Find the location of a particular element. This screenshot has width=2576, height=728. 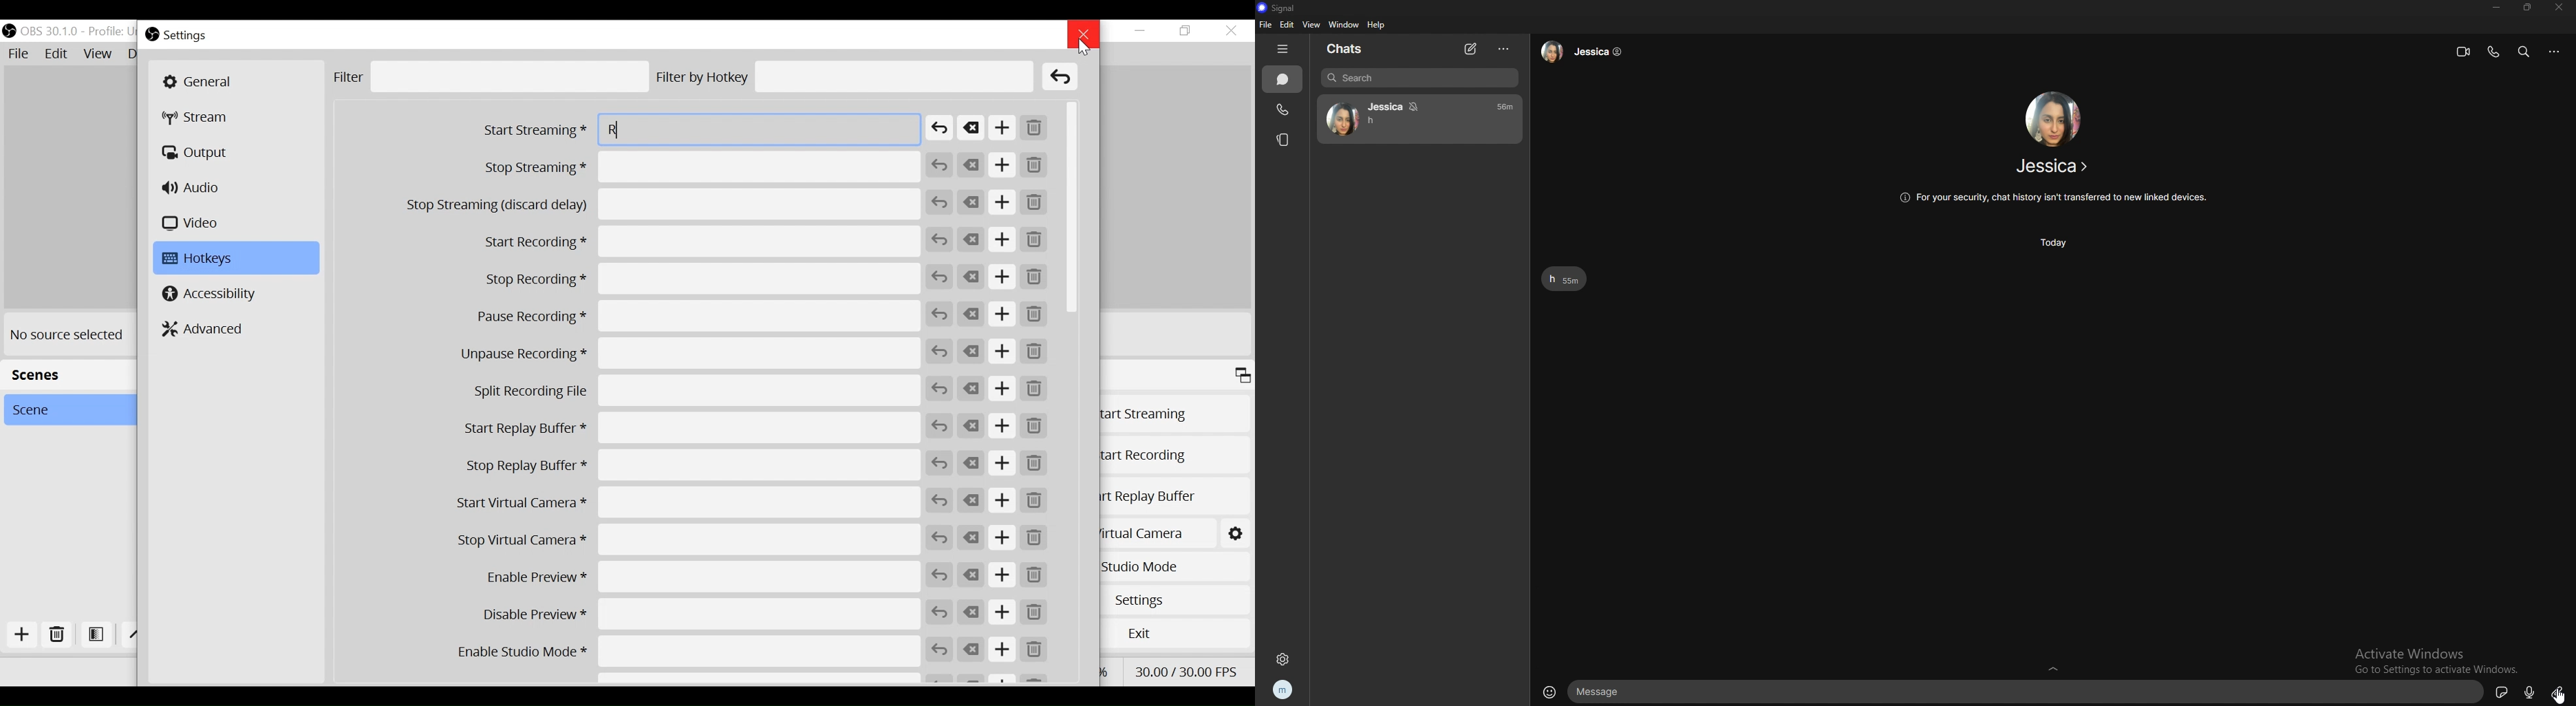

Start Recording is located at coordinates (1160, 455).